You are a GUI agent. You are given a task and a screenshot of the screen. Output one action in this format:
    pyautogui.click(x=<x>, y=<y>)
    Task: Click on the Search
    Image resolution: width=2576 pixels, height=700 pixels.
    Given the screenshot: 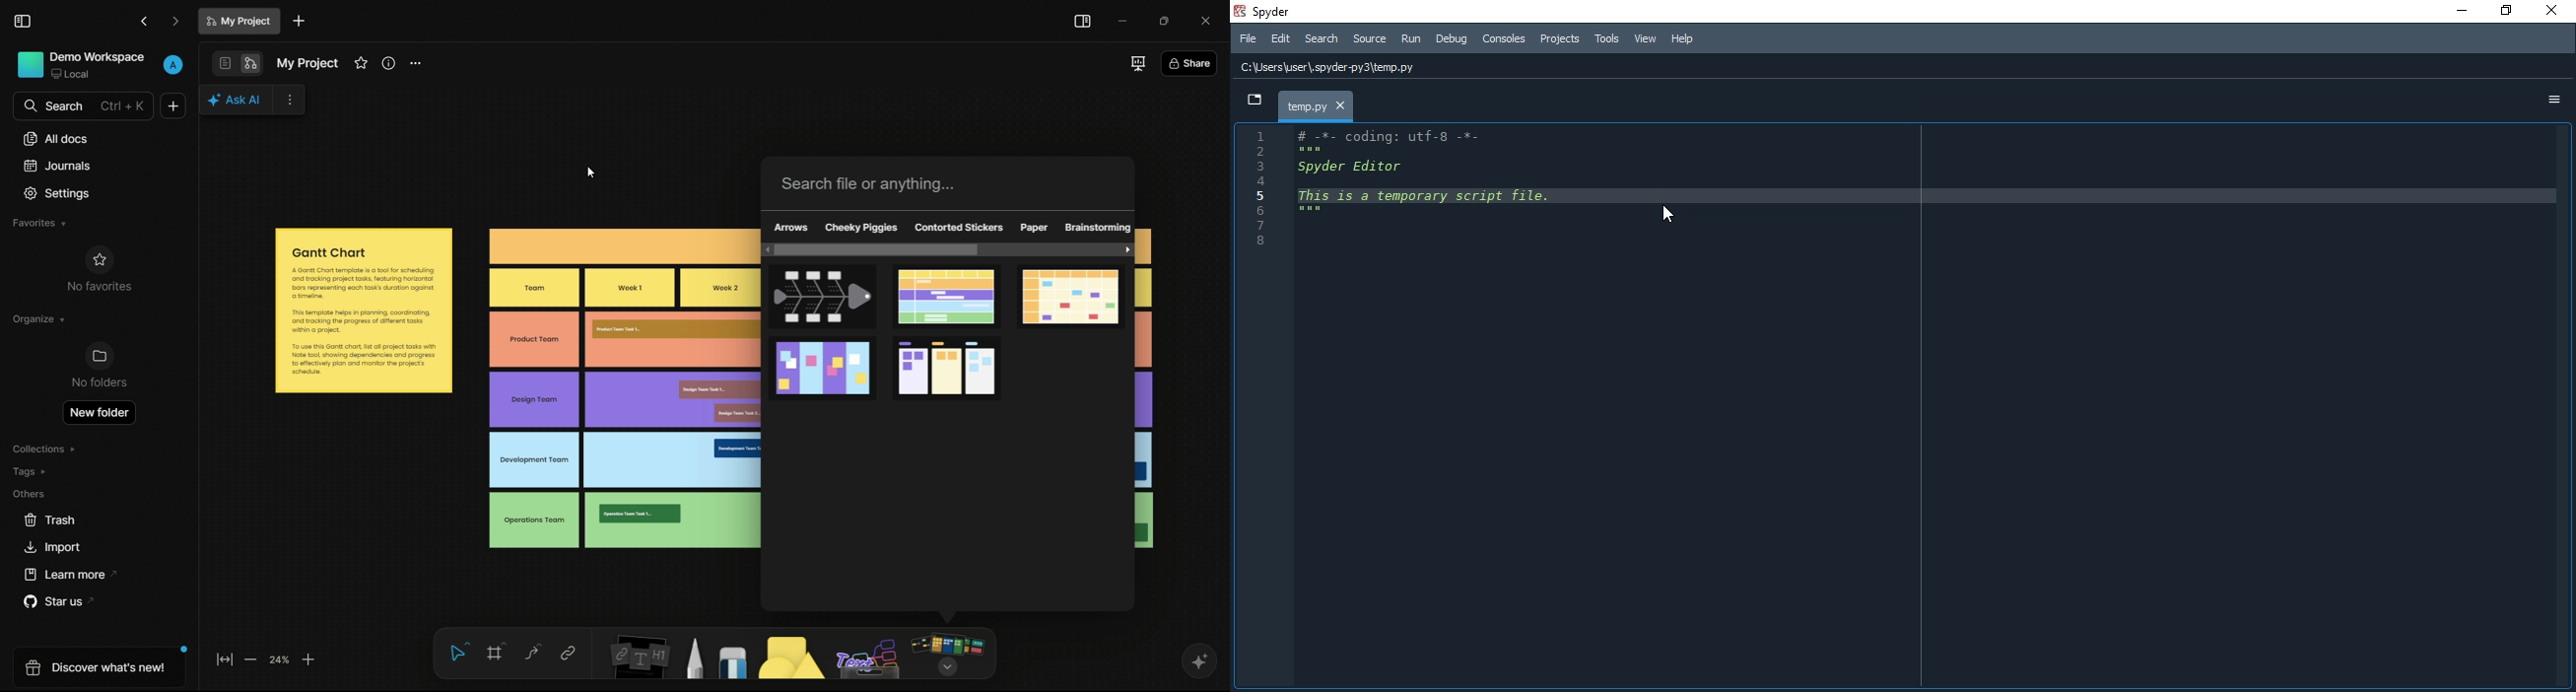 What is the action you would take?
    pyautogui.click(x=1322, y=41)
    